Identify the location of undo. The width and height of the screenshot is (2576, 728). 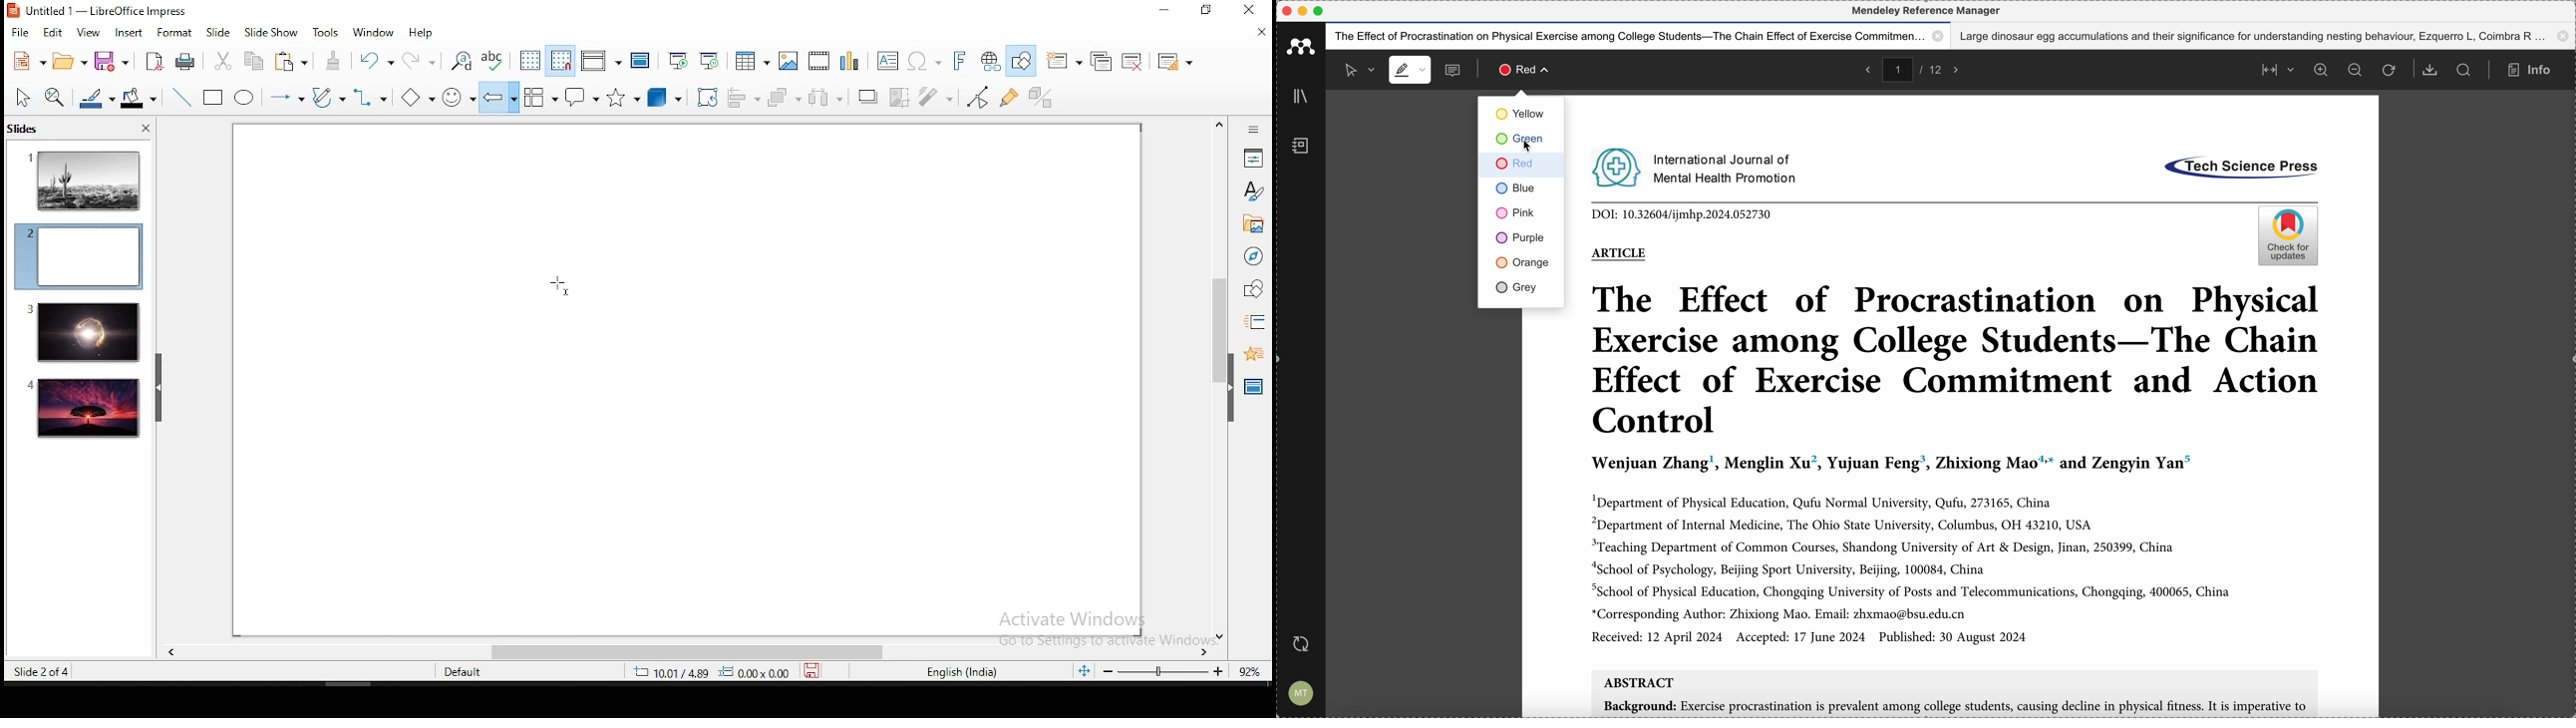
(374, 61).